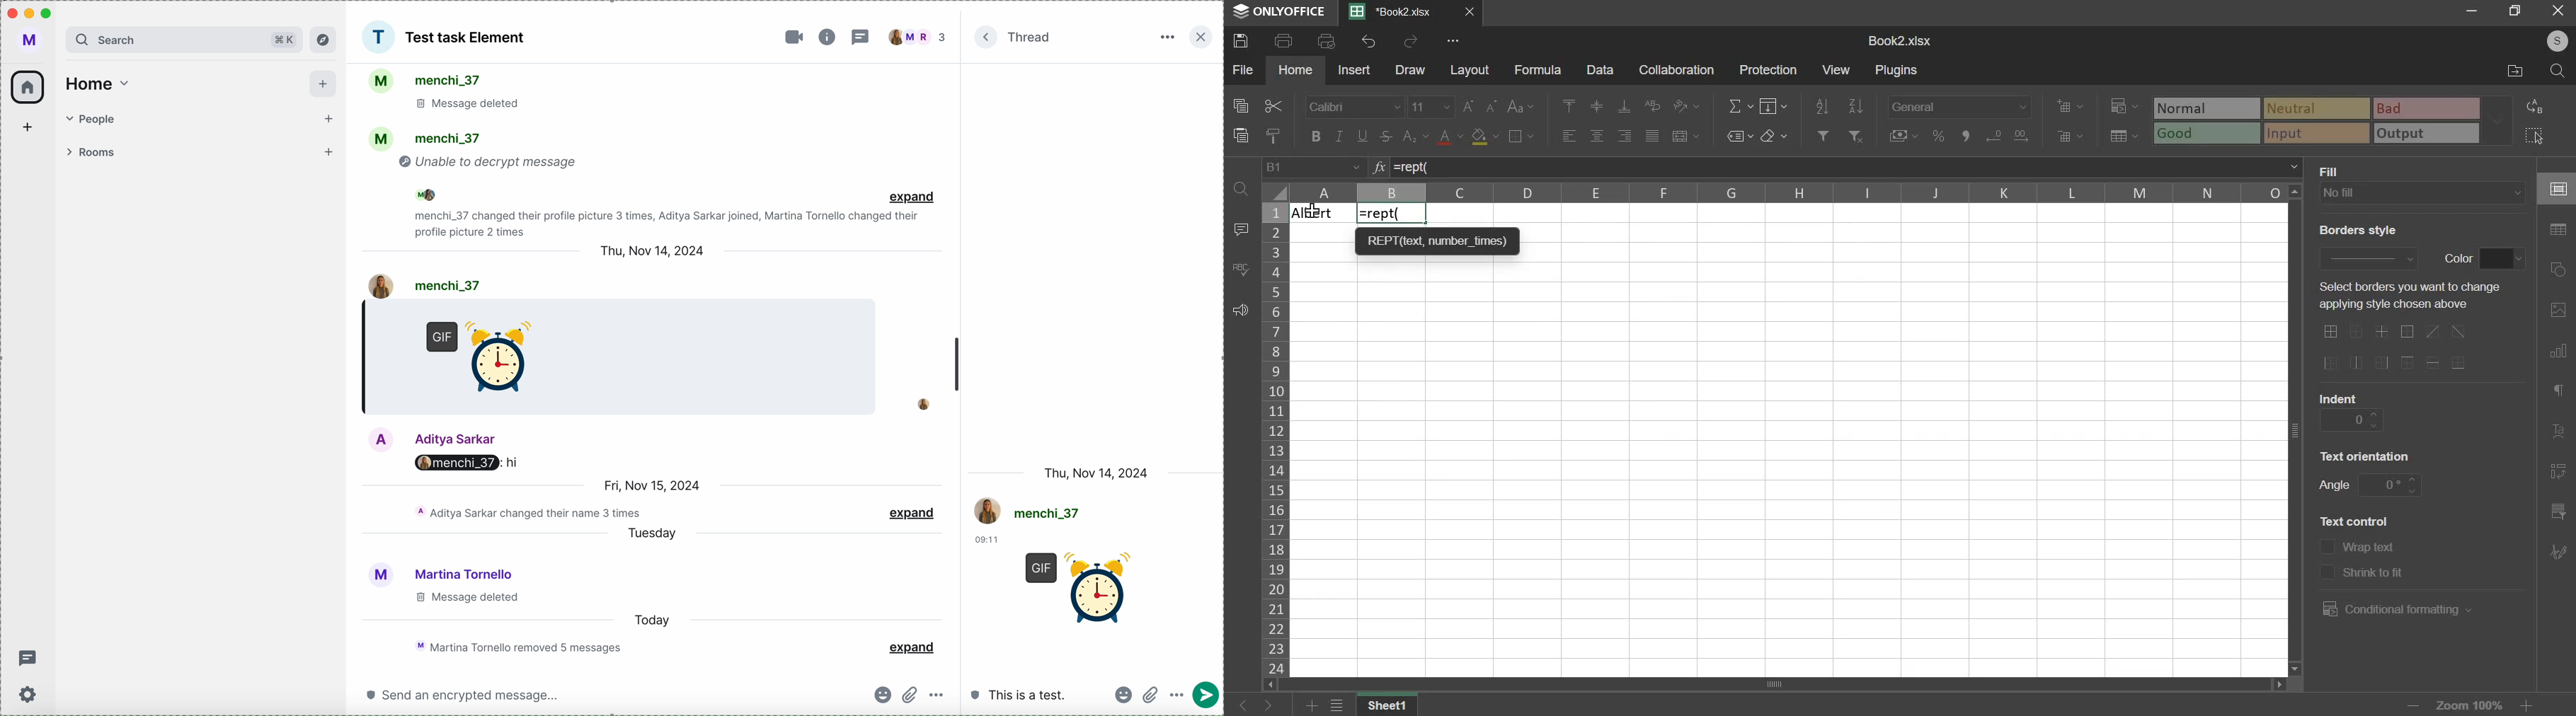  Describe the element at coordinates (1903, 134) in the screenshot. I see `accounting style` at that location.